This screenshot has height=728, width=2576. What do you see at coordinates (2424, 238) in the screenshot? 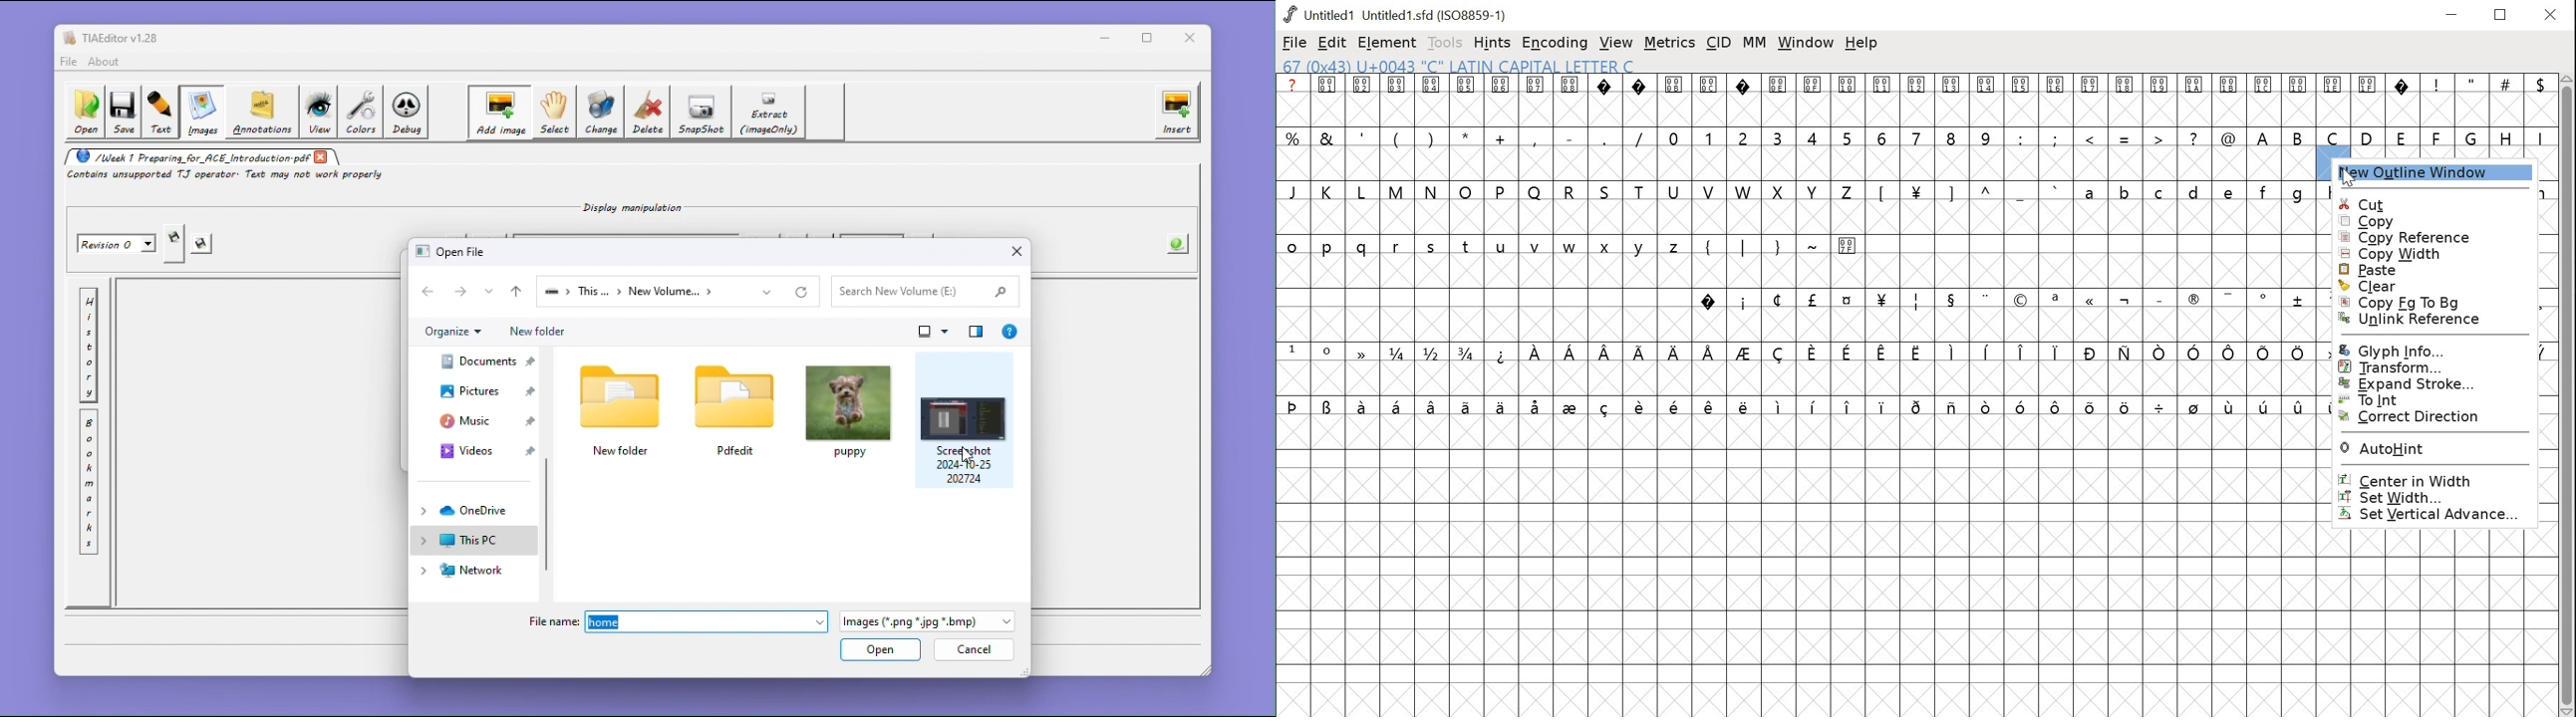
I see `copy reference` at bounding box center [2424, 238].